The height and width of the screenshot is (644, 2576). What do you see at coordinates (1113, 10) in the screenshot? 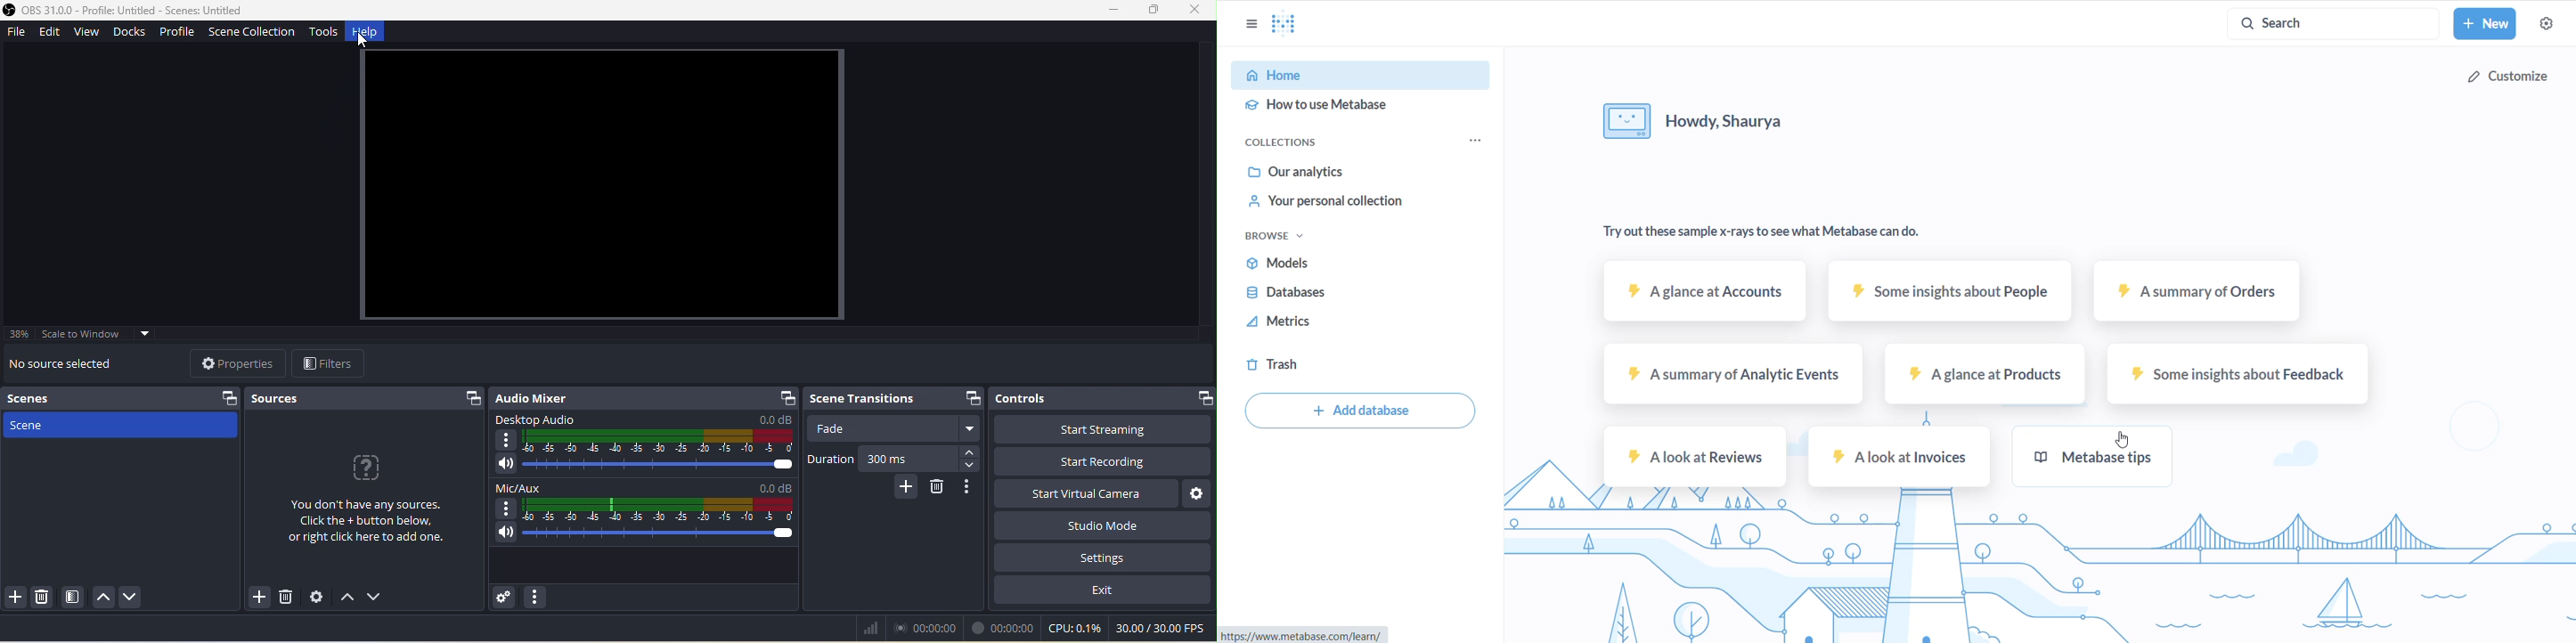
I see `minimize` at bounding box center [1113, 10].